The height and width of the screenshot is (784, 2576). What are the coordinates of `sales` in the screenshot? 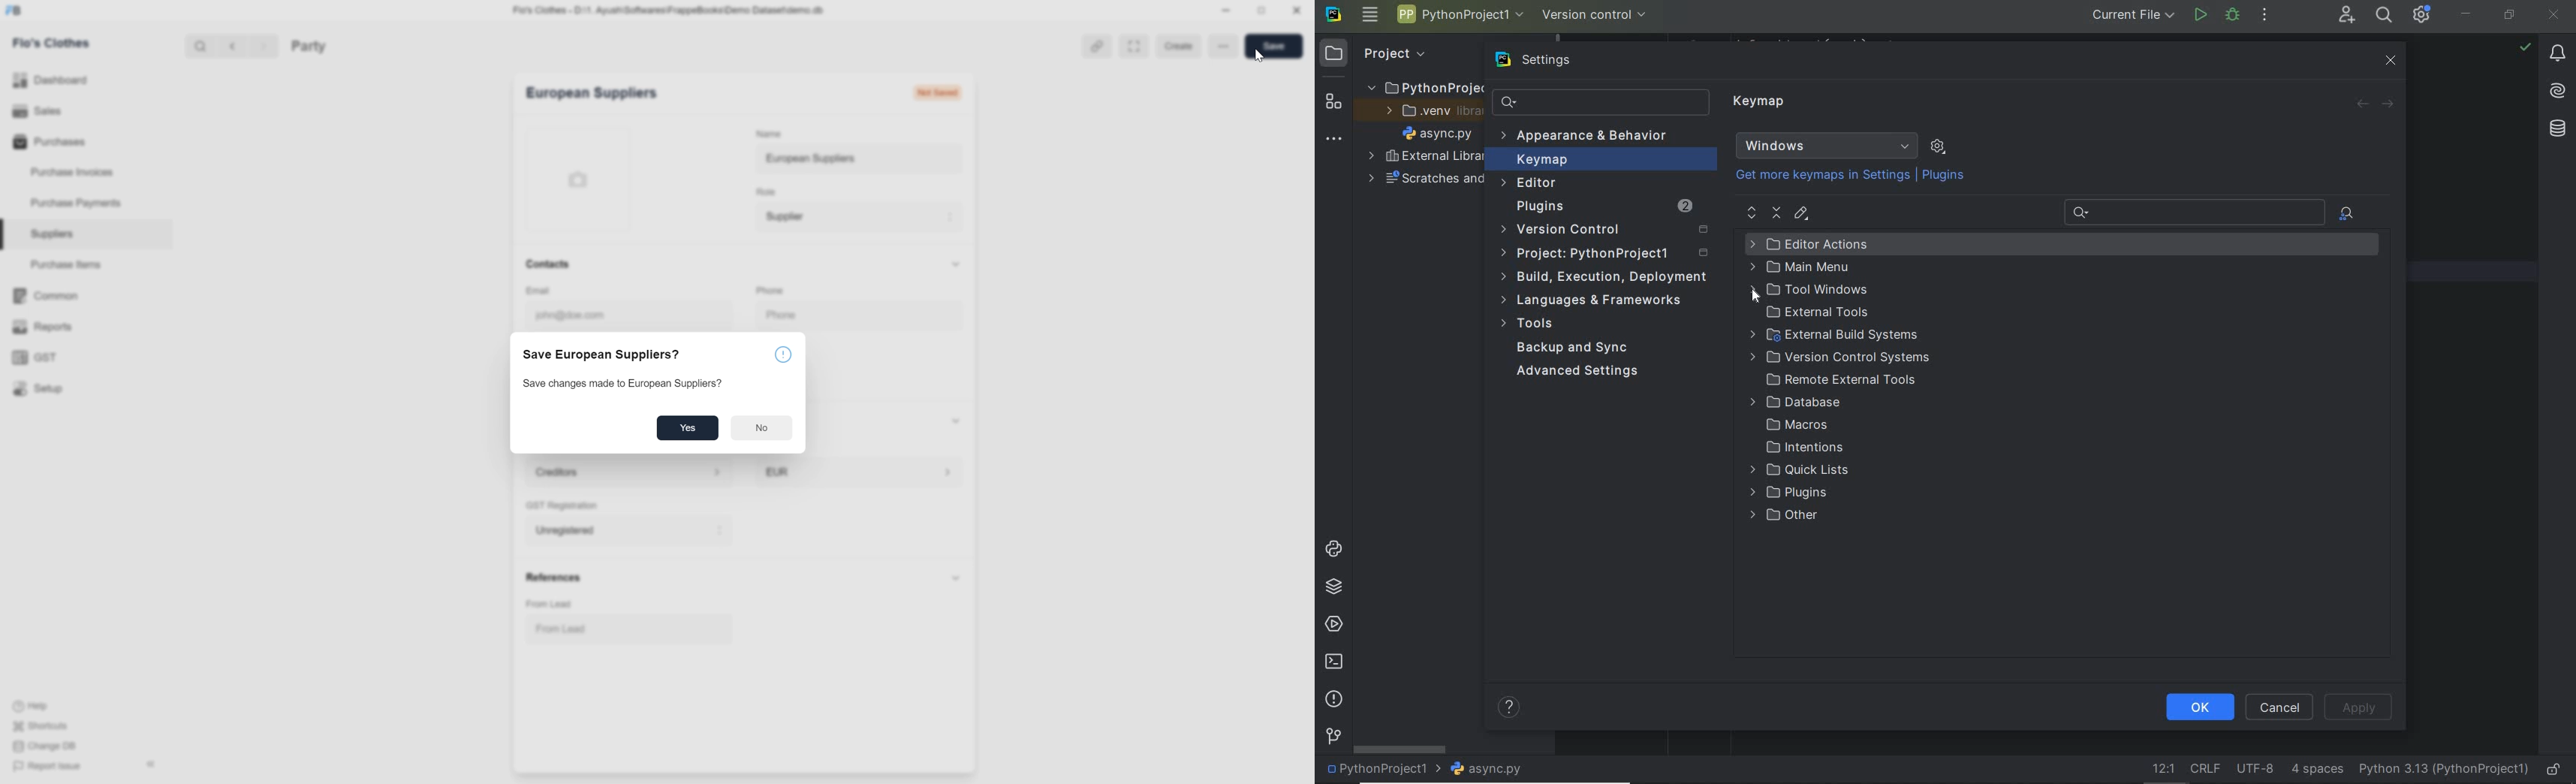 It's located at (36, 110).